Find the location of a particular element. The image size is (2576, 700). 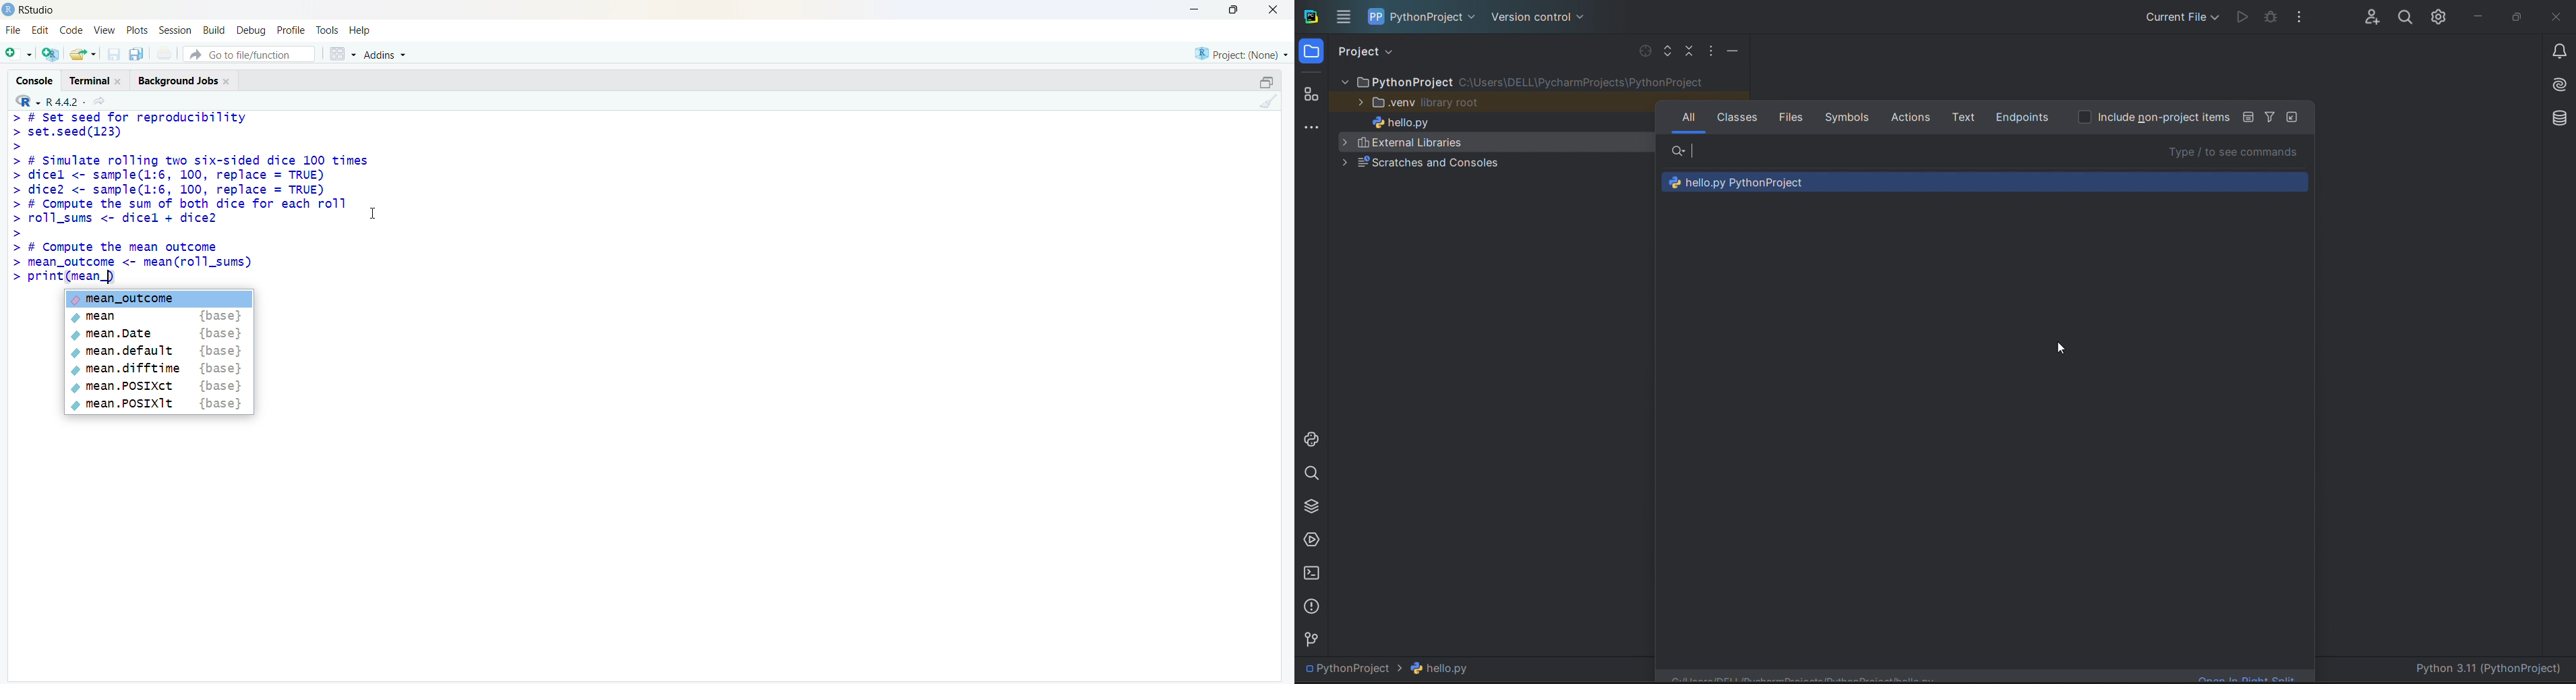

debug is located at coordinates (250, 31).